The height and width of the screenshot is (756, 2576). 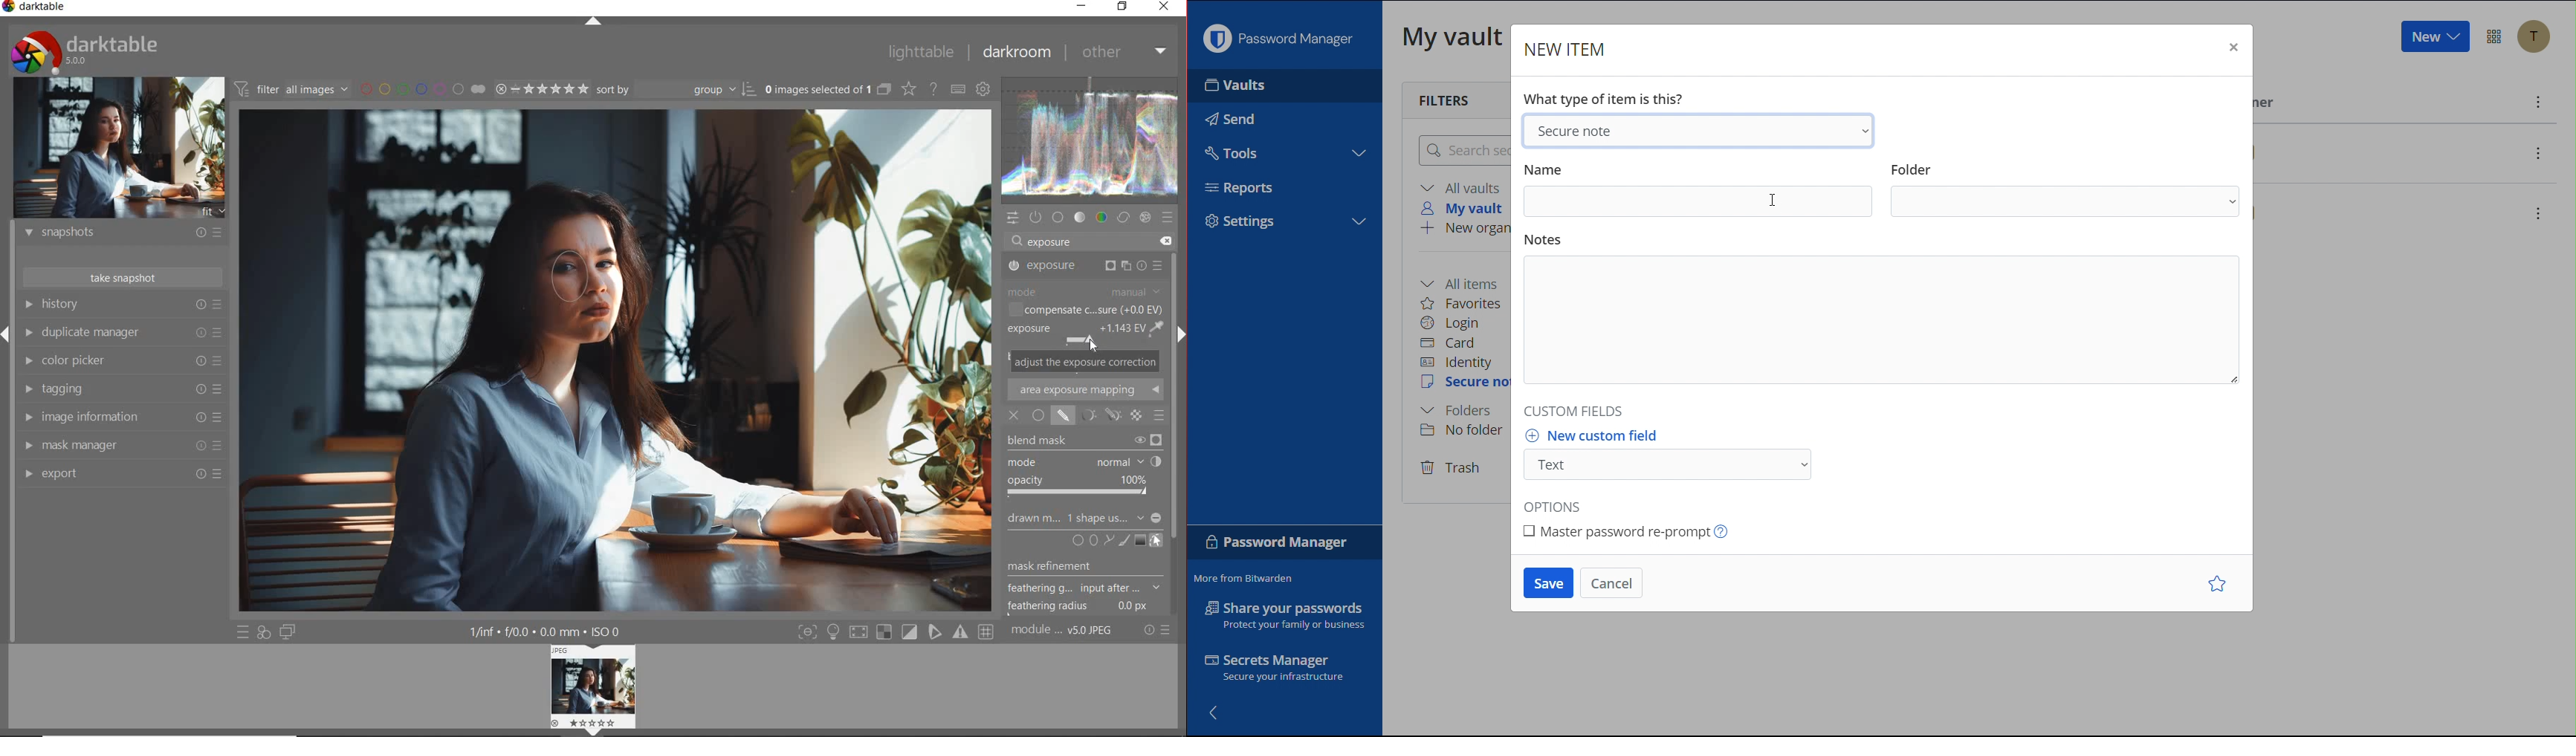 What do you see at coordinates (957, 89) in the screenshot?
I see `set keyboard shortcuts` at bounding box center [957, 89].